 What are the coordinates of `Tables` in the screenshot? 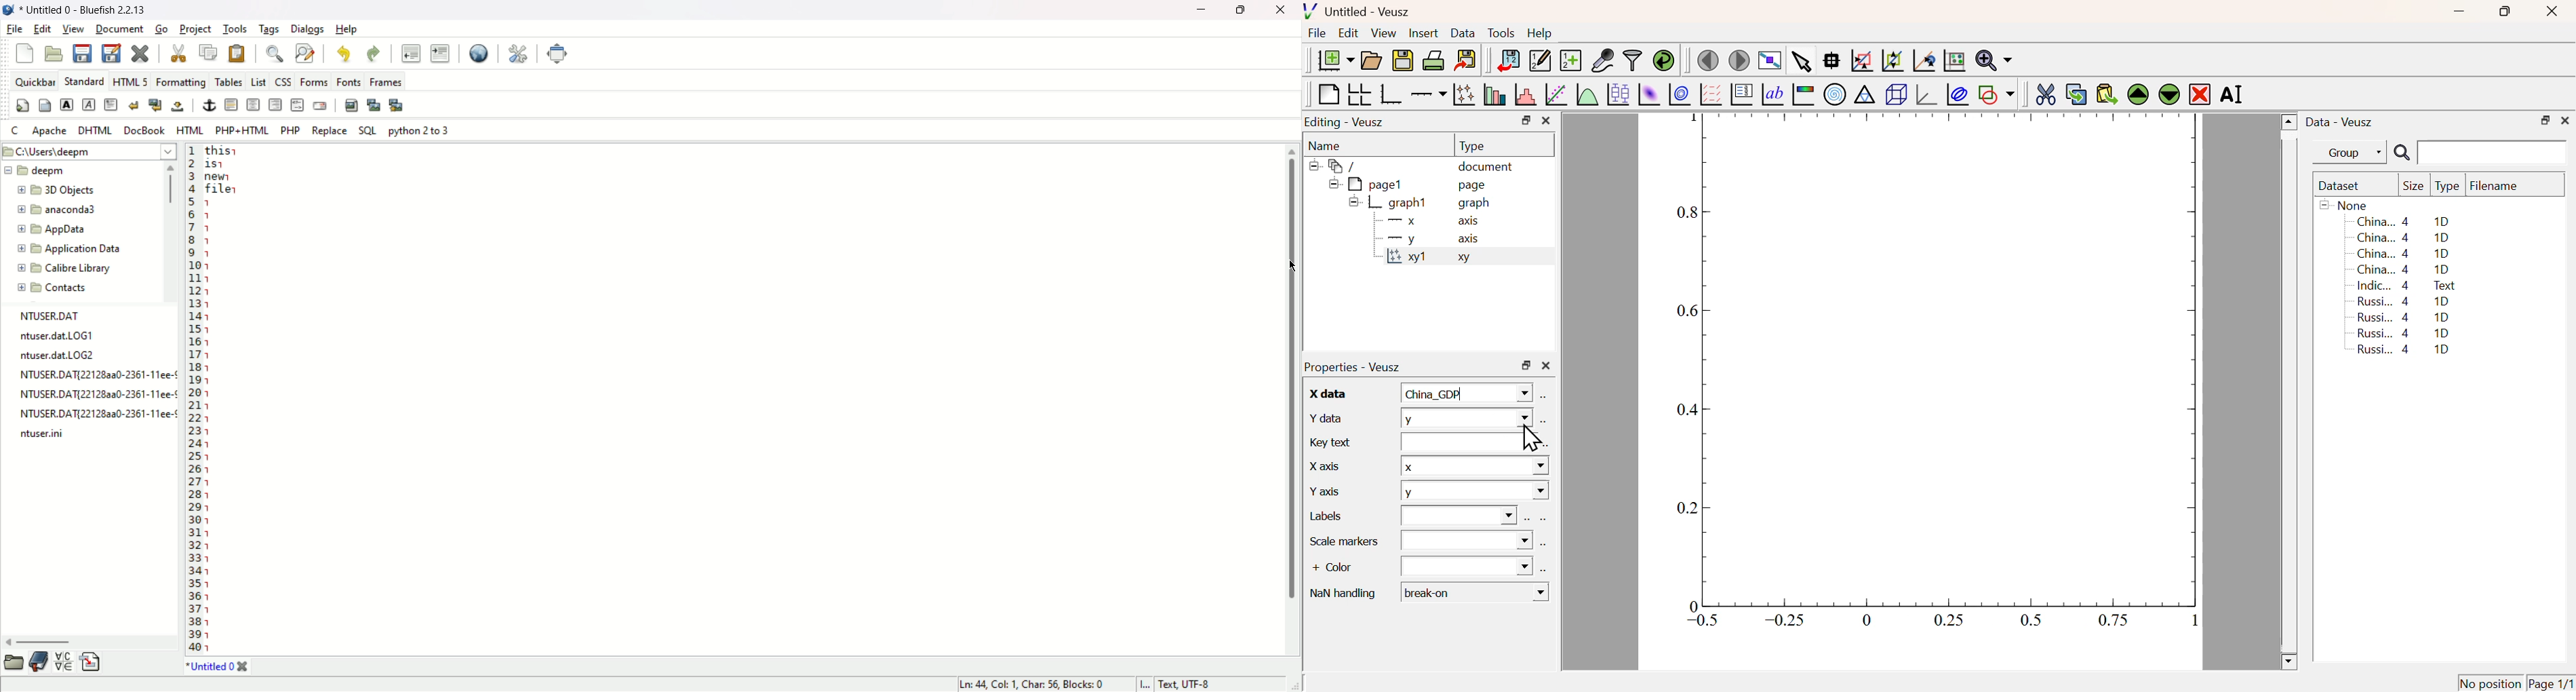 It's located at (229, 79).